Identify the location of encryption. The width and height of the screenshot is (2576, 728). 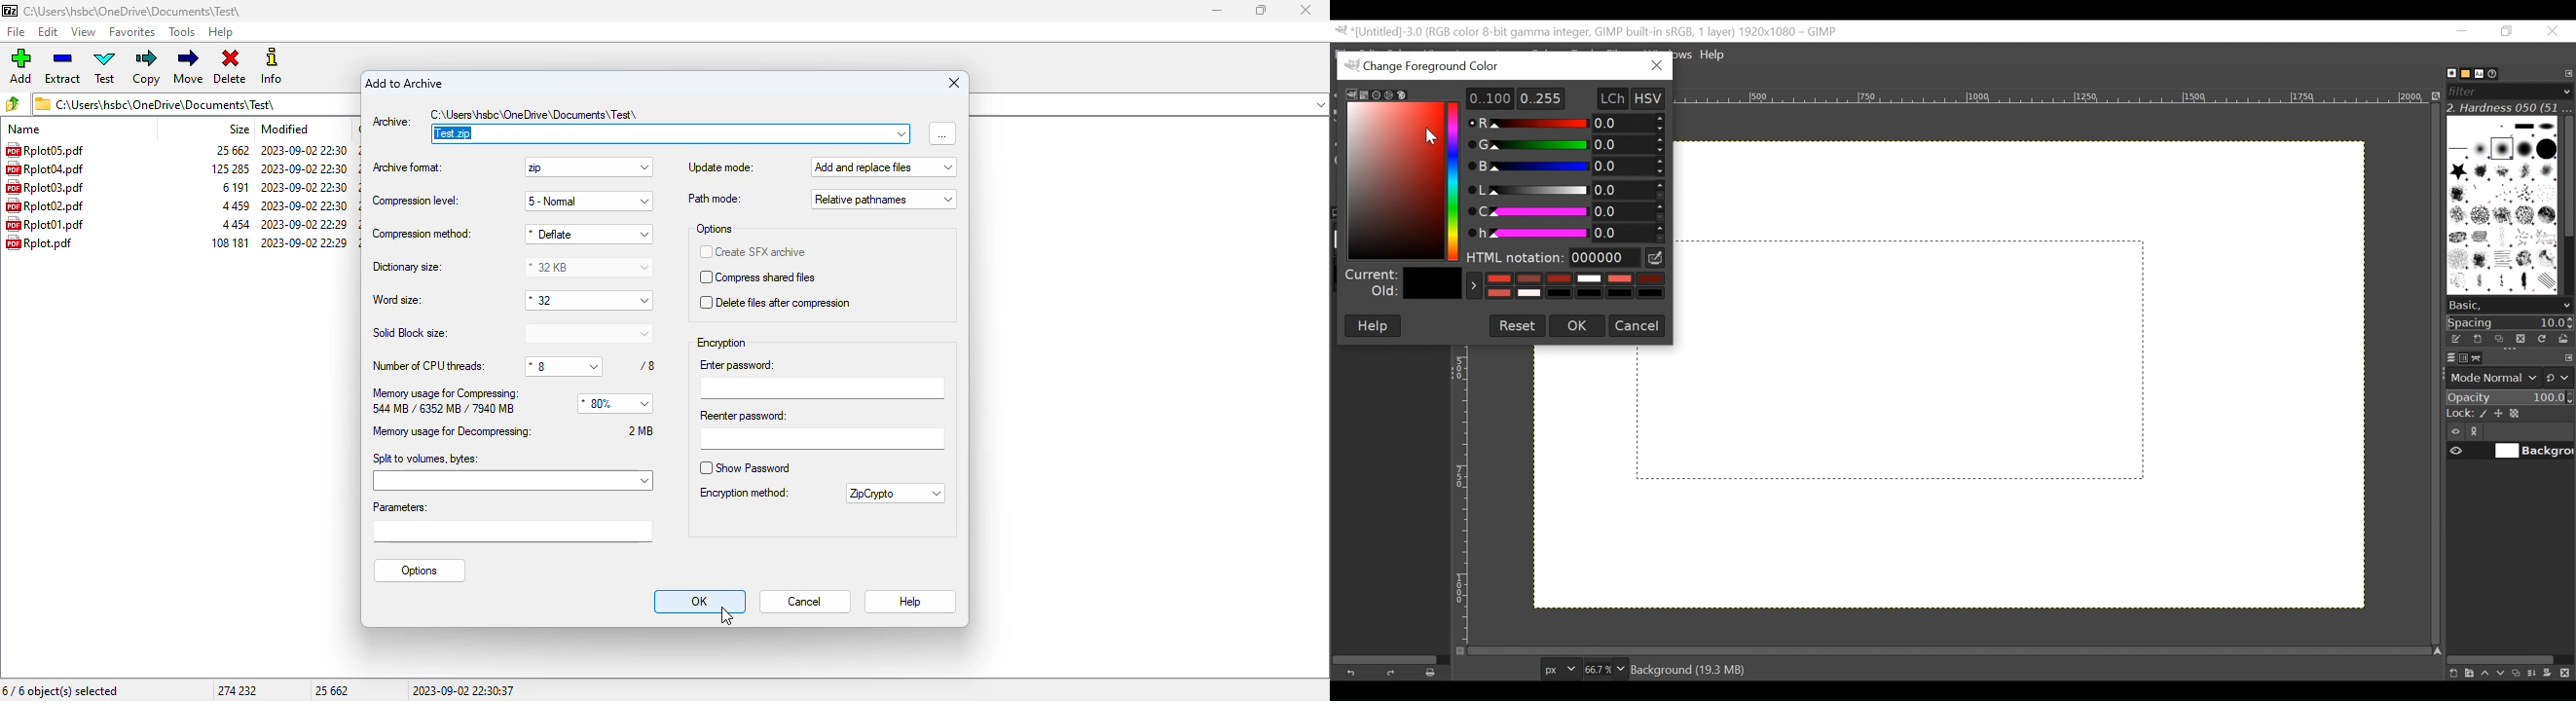
(721, 344).